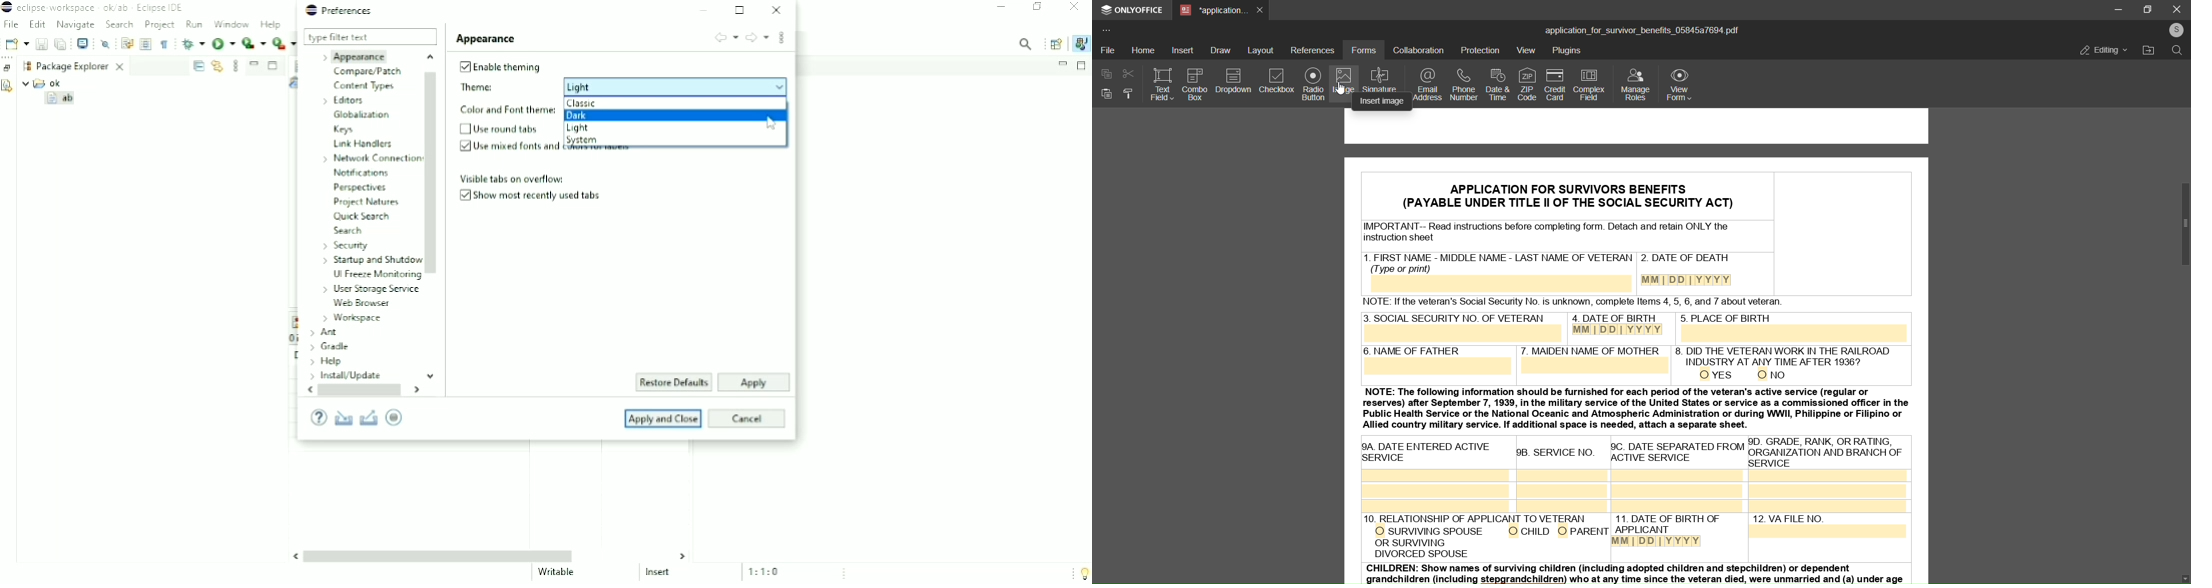 The height and width of the screenshot is (588, 2212). What do you see at coordinates (2175, 30) in the screenshot?
I see `user` at bounding box center [2175, 30].